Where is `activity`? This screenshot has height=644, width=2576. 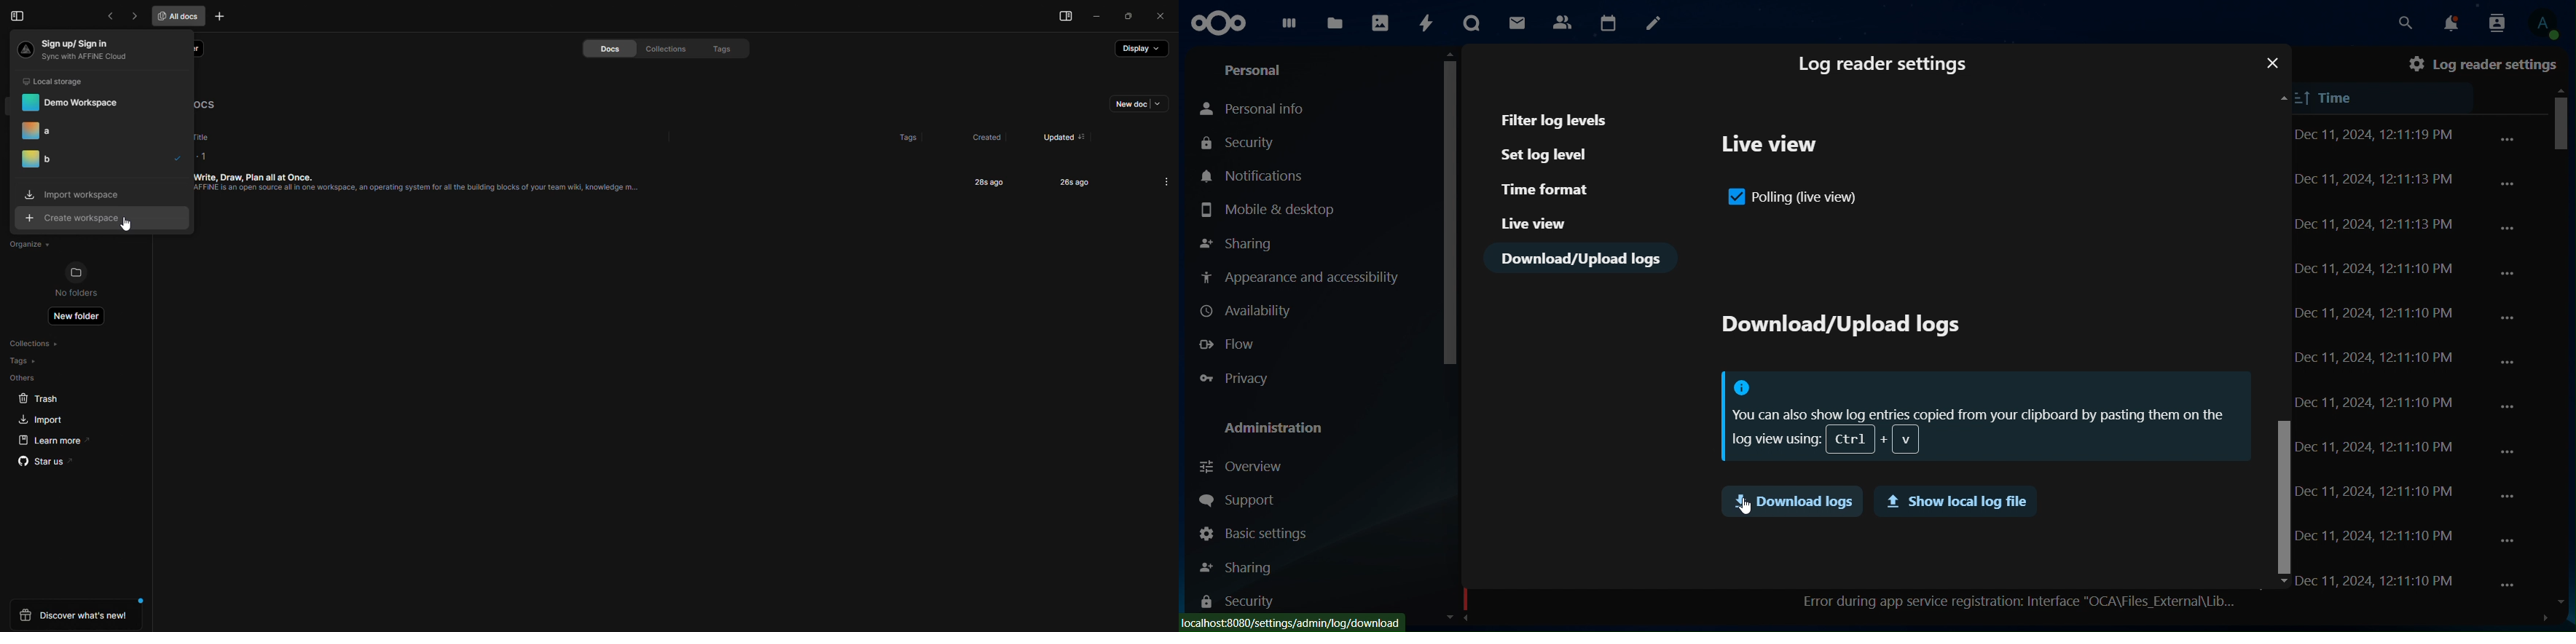
activity is located at coordinates (1426, 25).